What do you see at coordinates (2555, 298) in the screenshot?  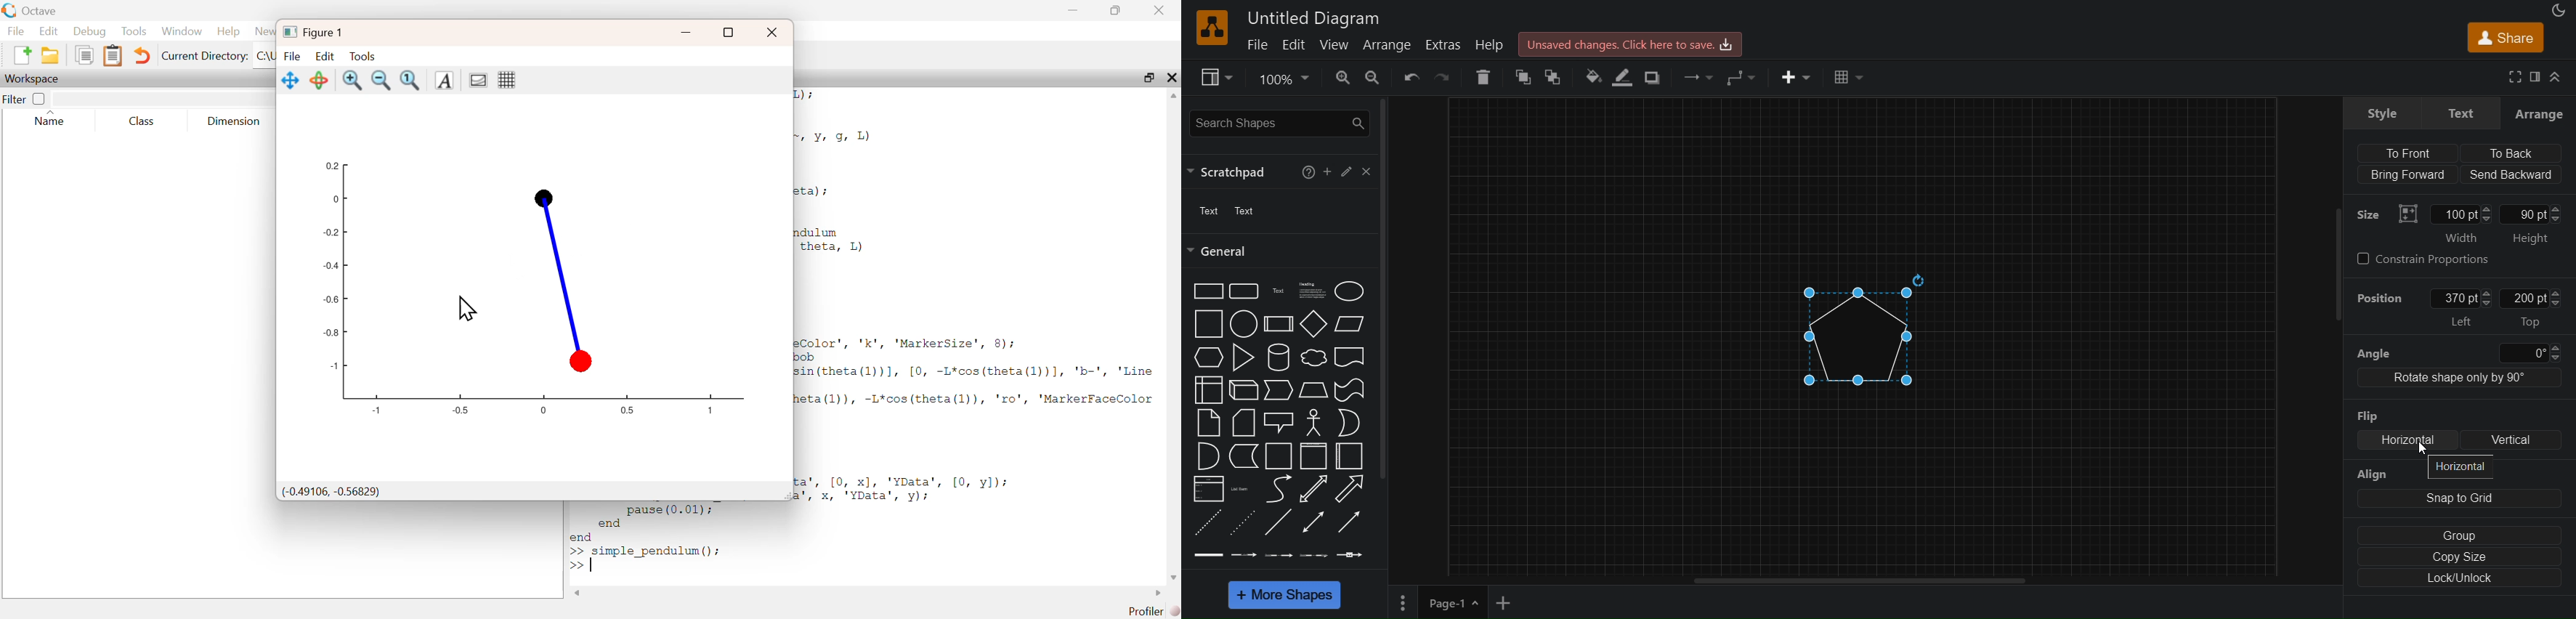 I see `Increase/Decrease top position` at bounding box center [2555, 298].